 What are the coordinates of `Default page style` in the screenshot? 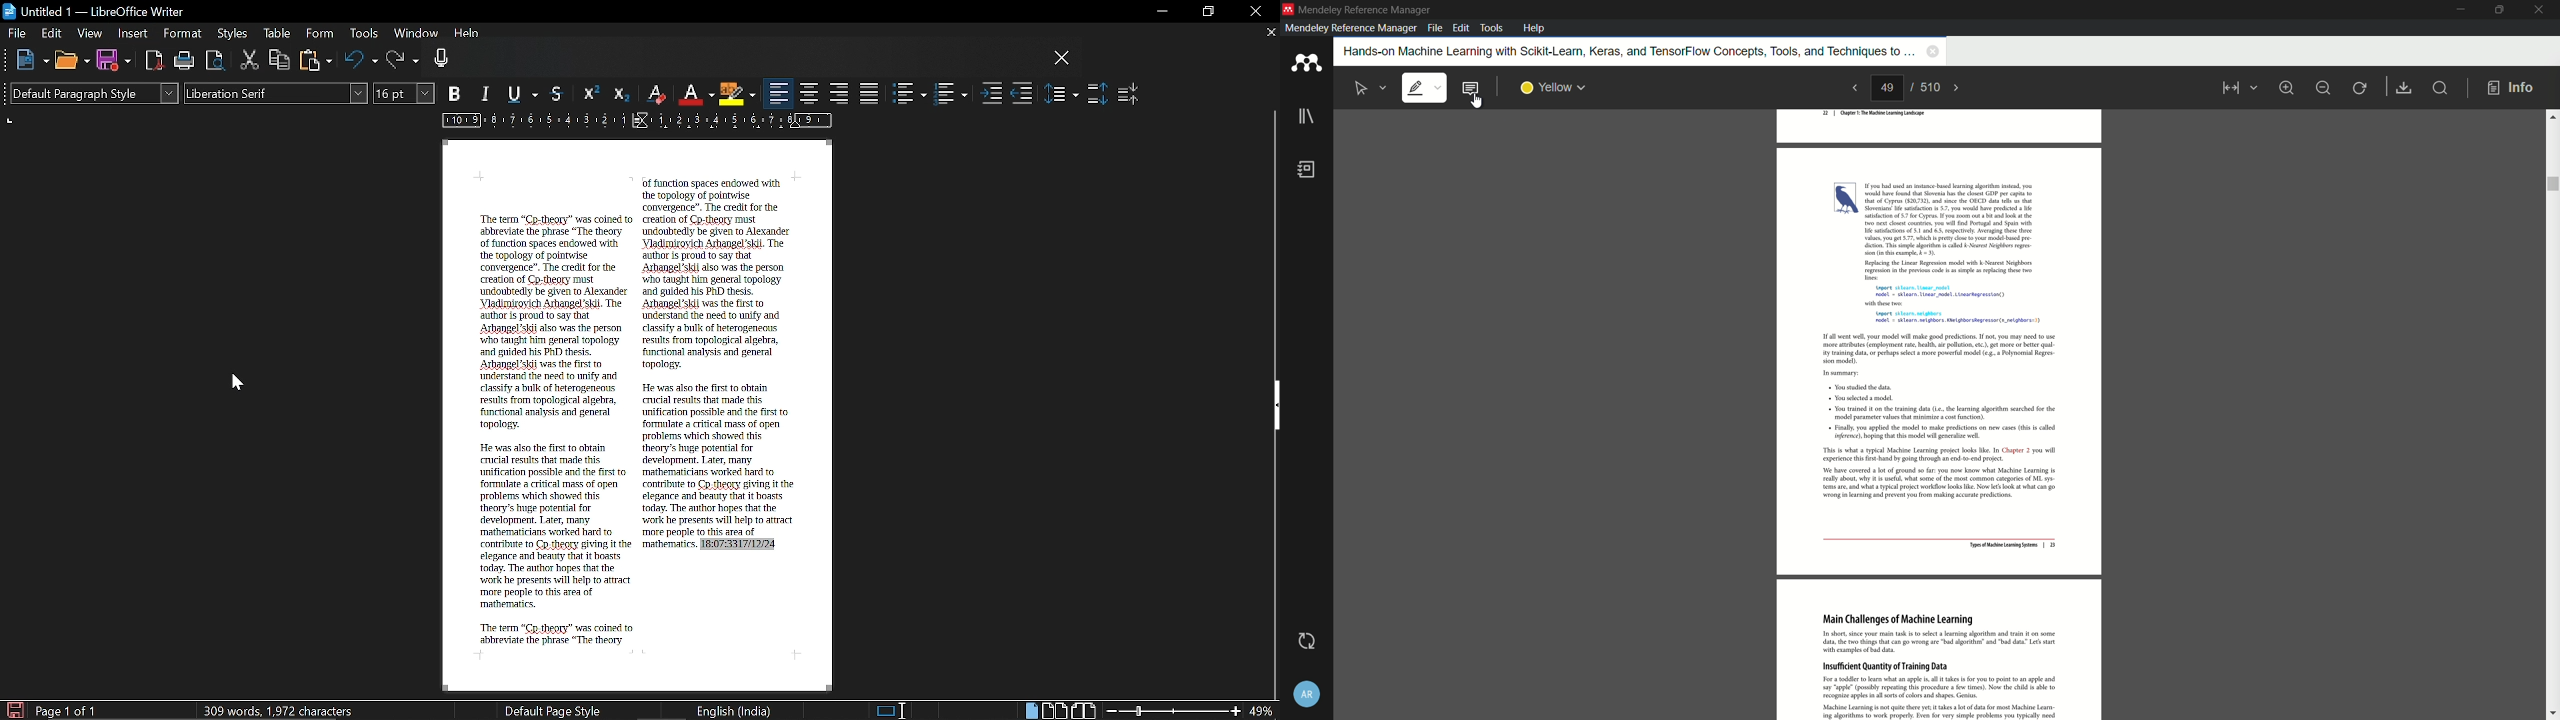 It's located at (553, 710).